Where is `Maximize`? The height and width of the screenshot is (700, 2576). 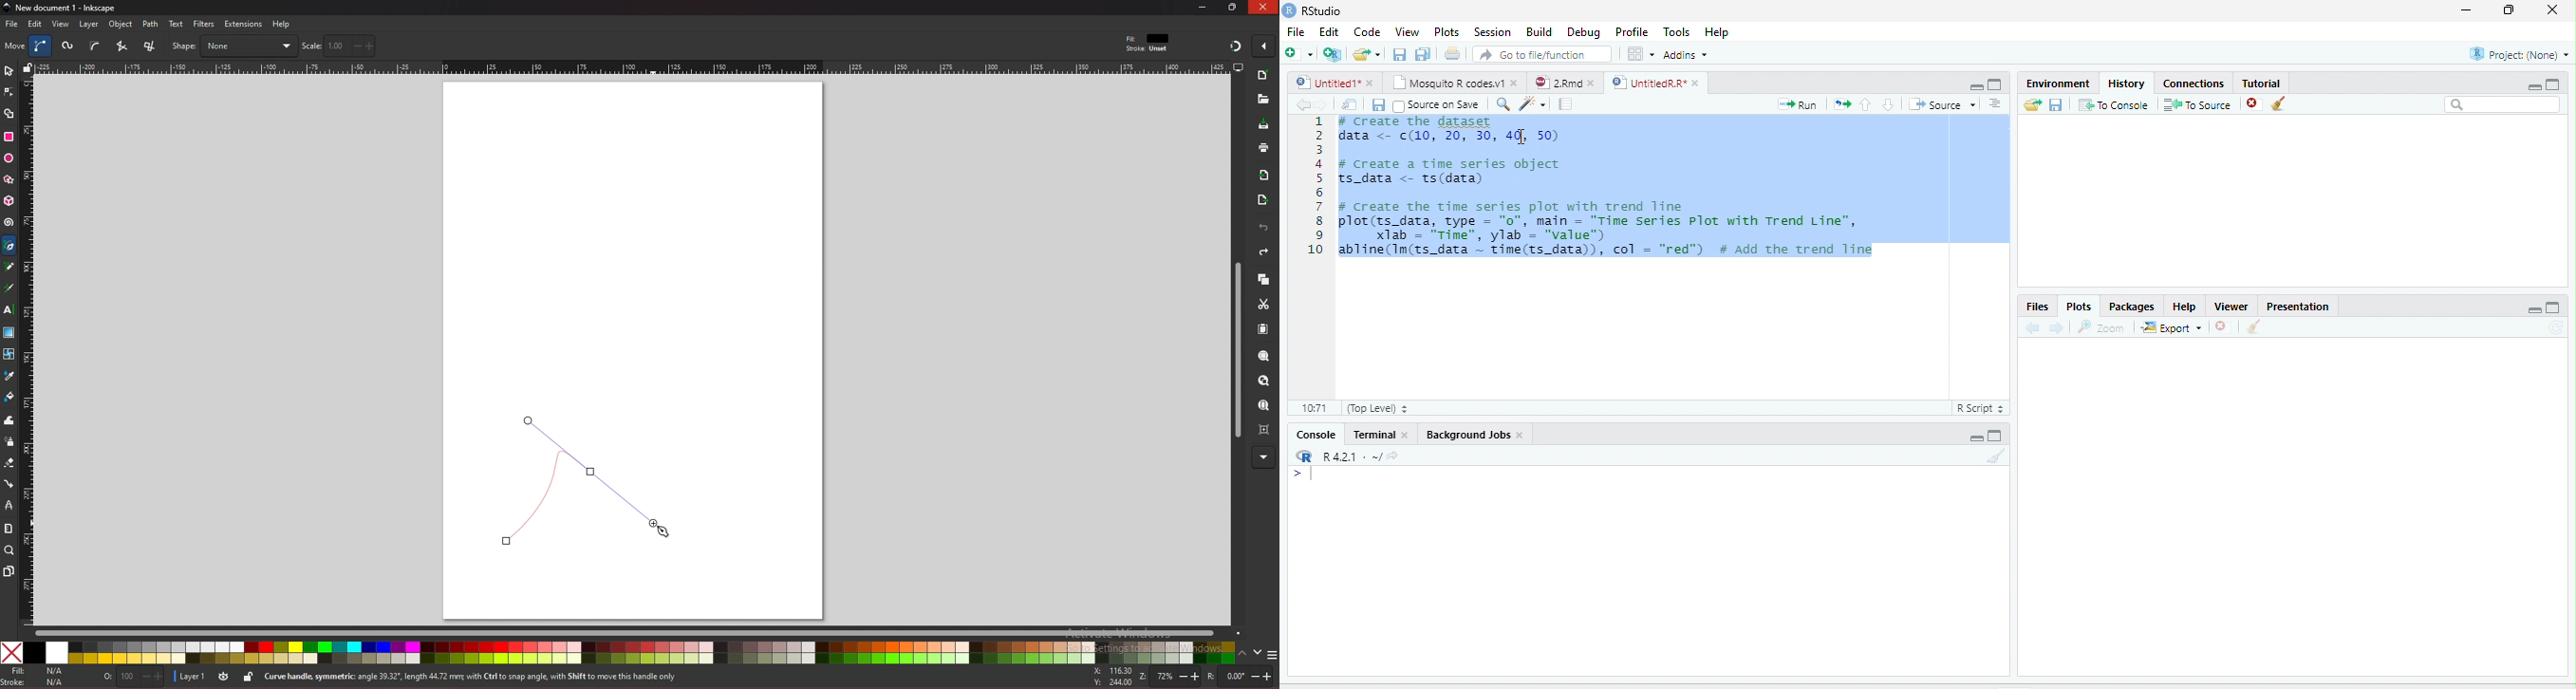 Maximize is located at coordinates (1996, 84).